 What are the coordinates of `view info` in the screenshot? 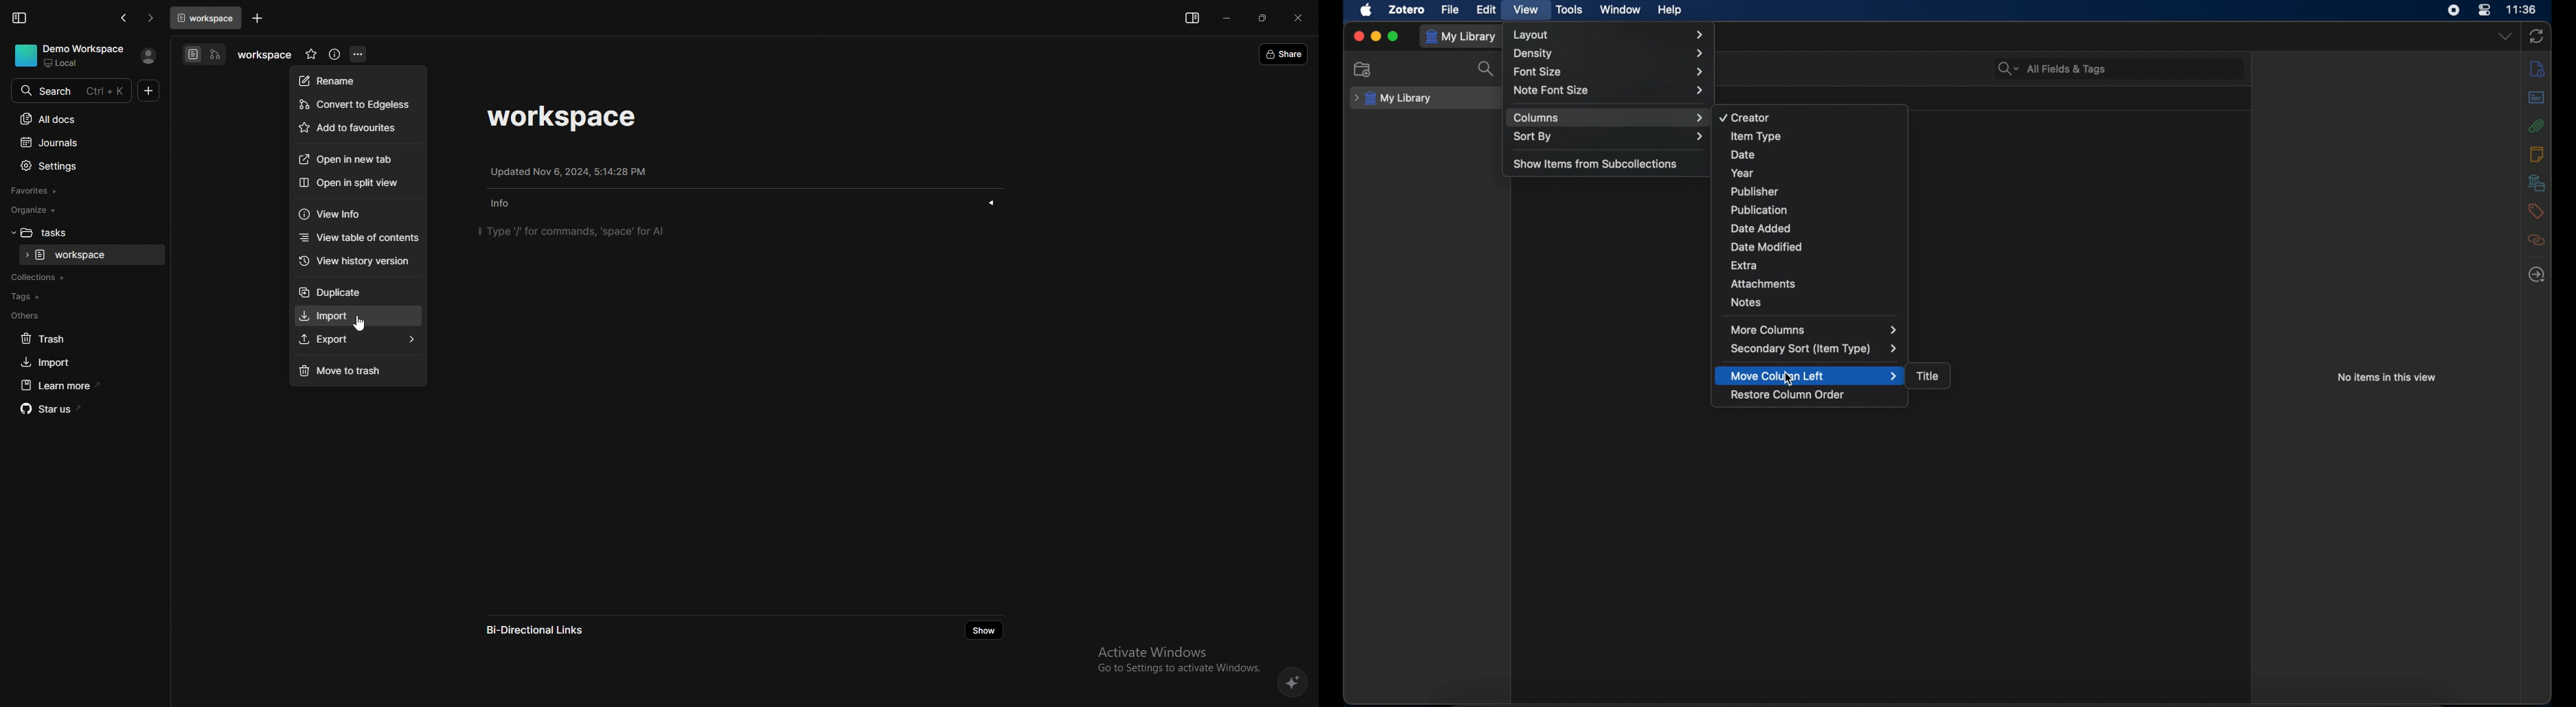 It's located at (358, 213).